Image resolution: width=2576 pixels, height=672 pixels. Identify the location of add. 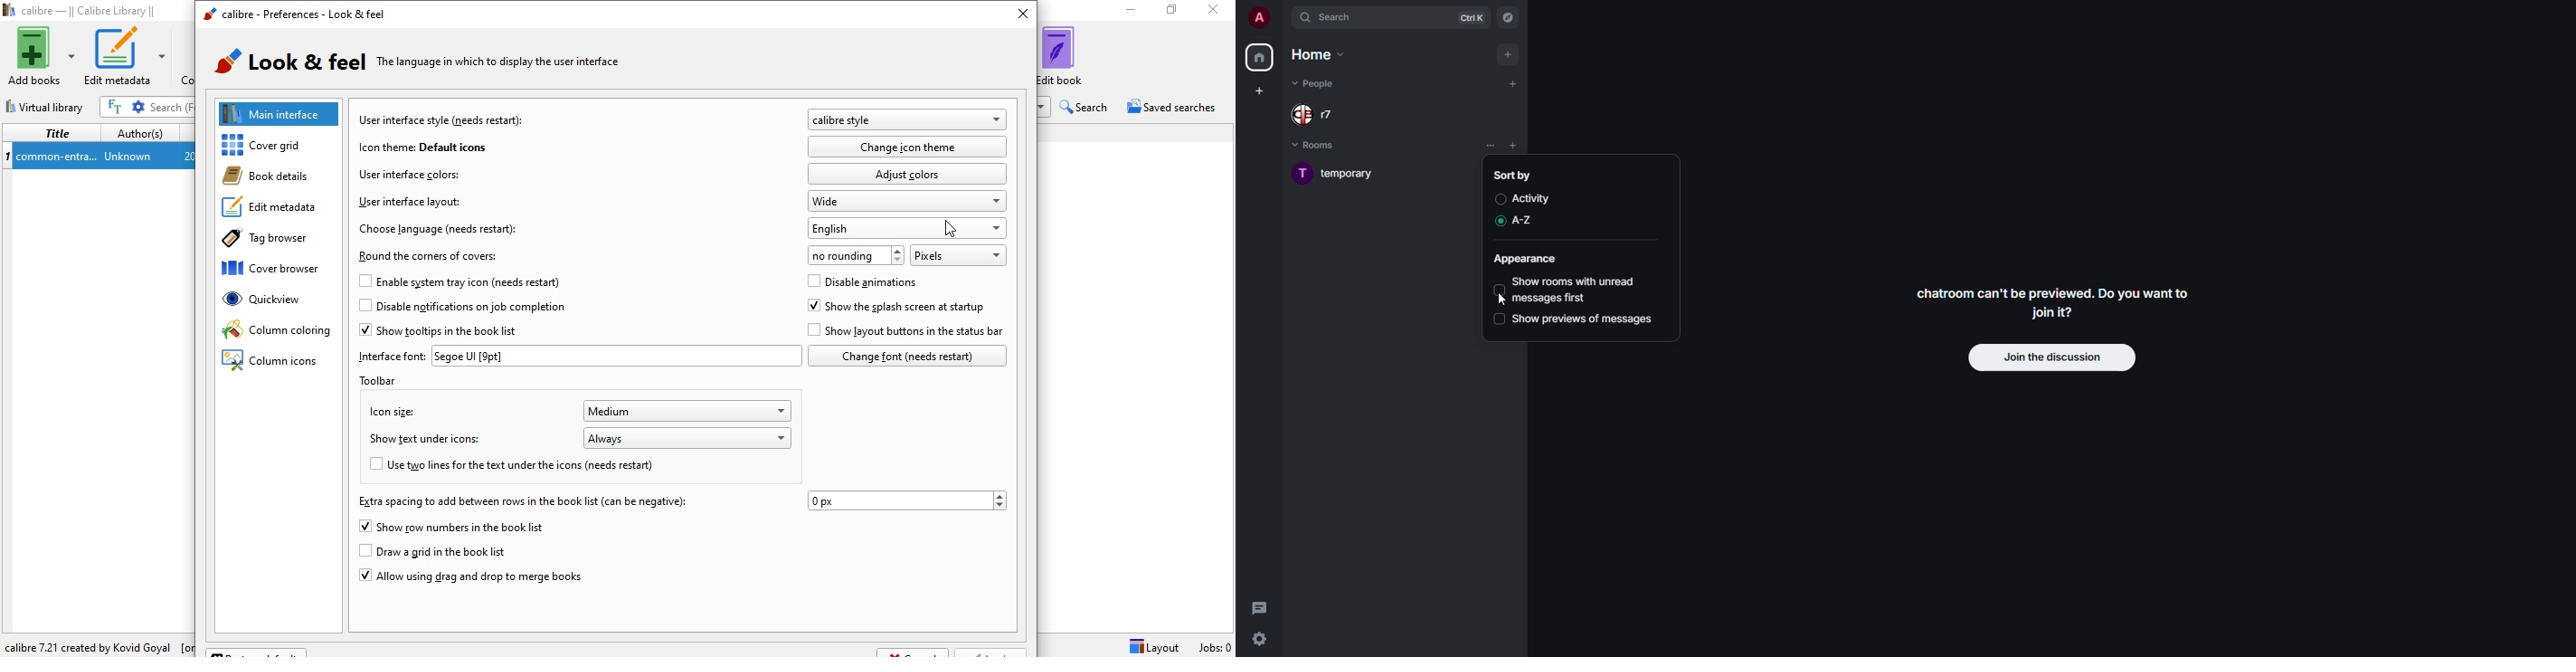
(1514, 84).